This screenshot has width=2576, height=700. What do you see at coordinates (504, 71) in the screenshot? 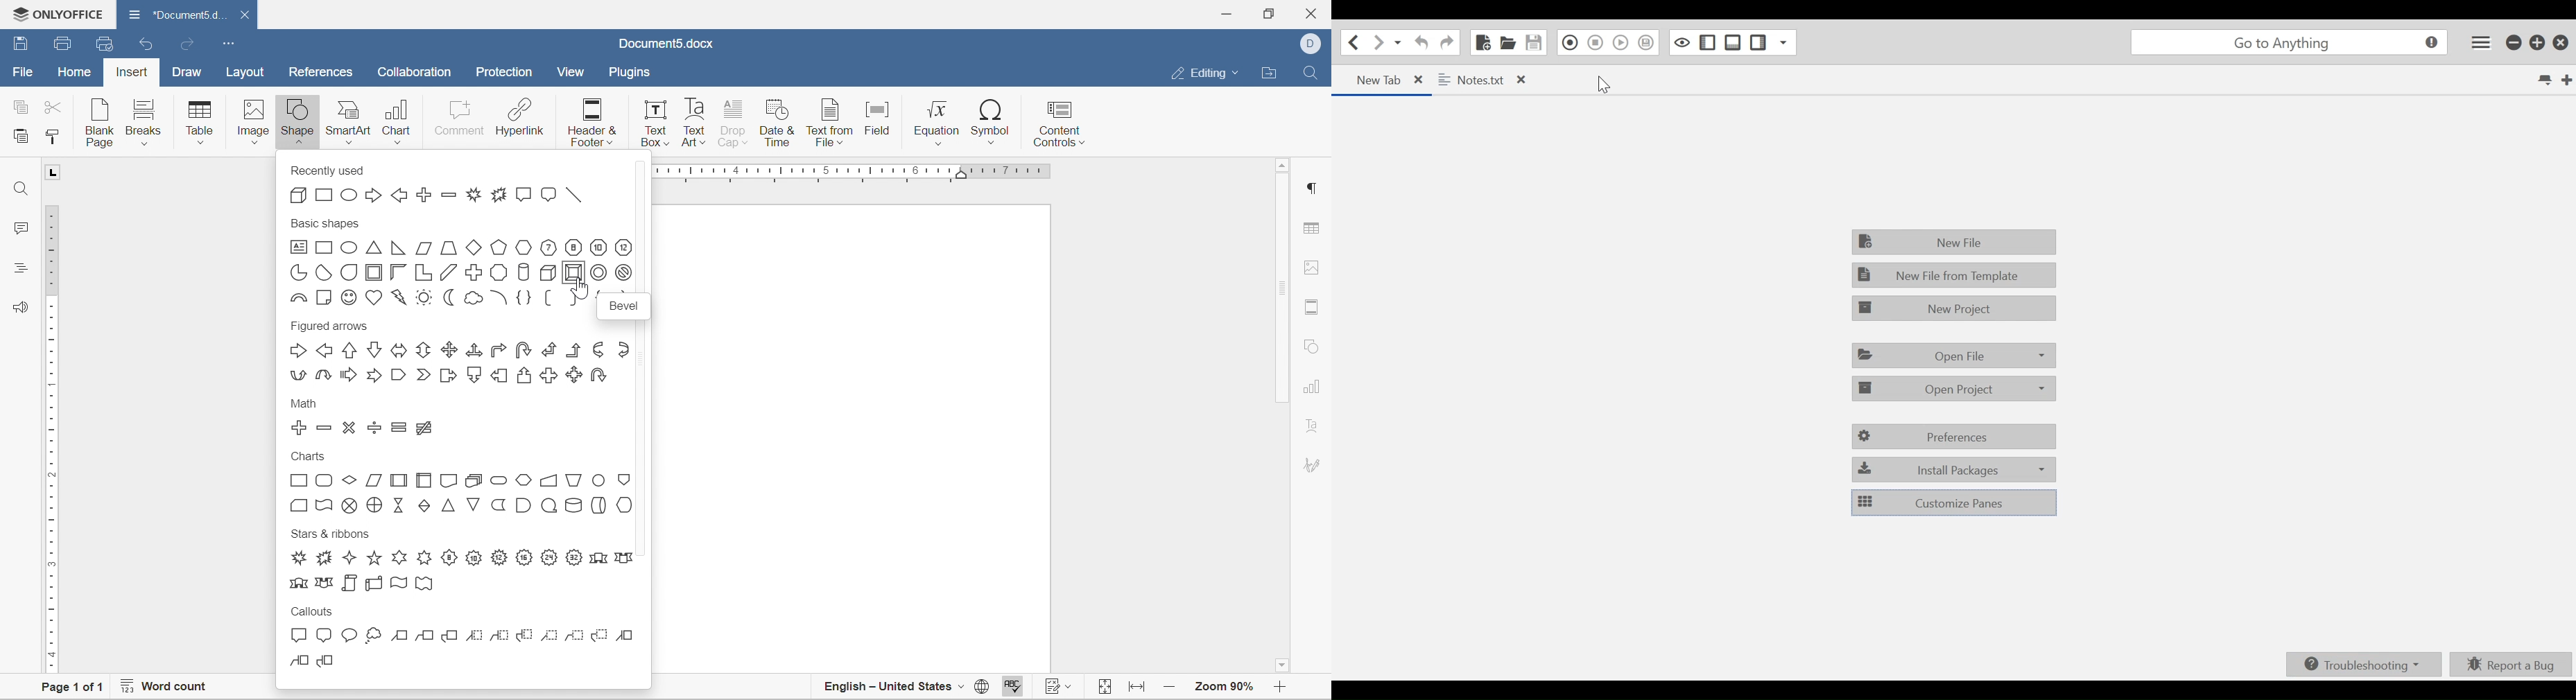
I see `protection` at bounding box center [504, 71].